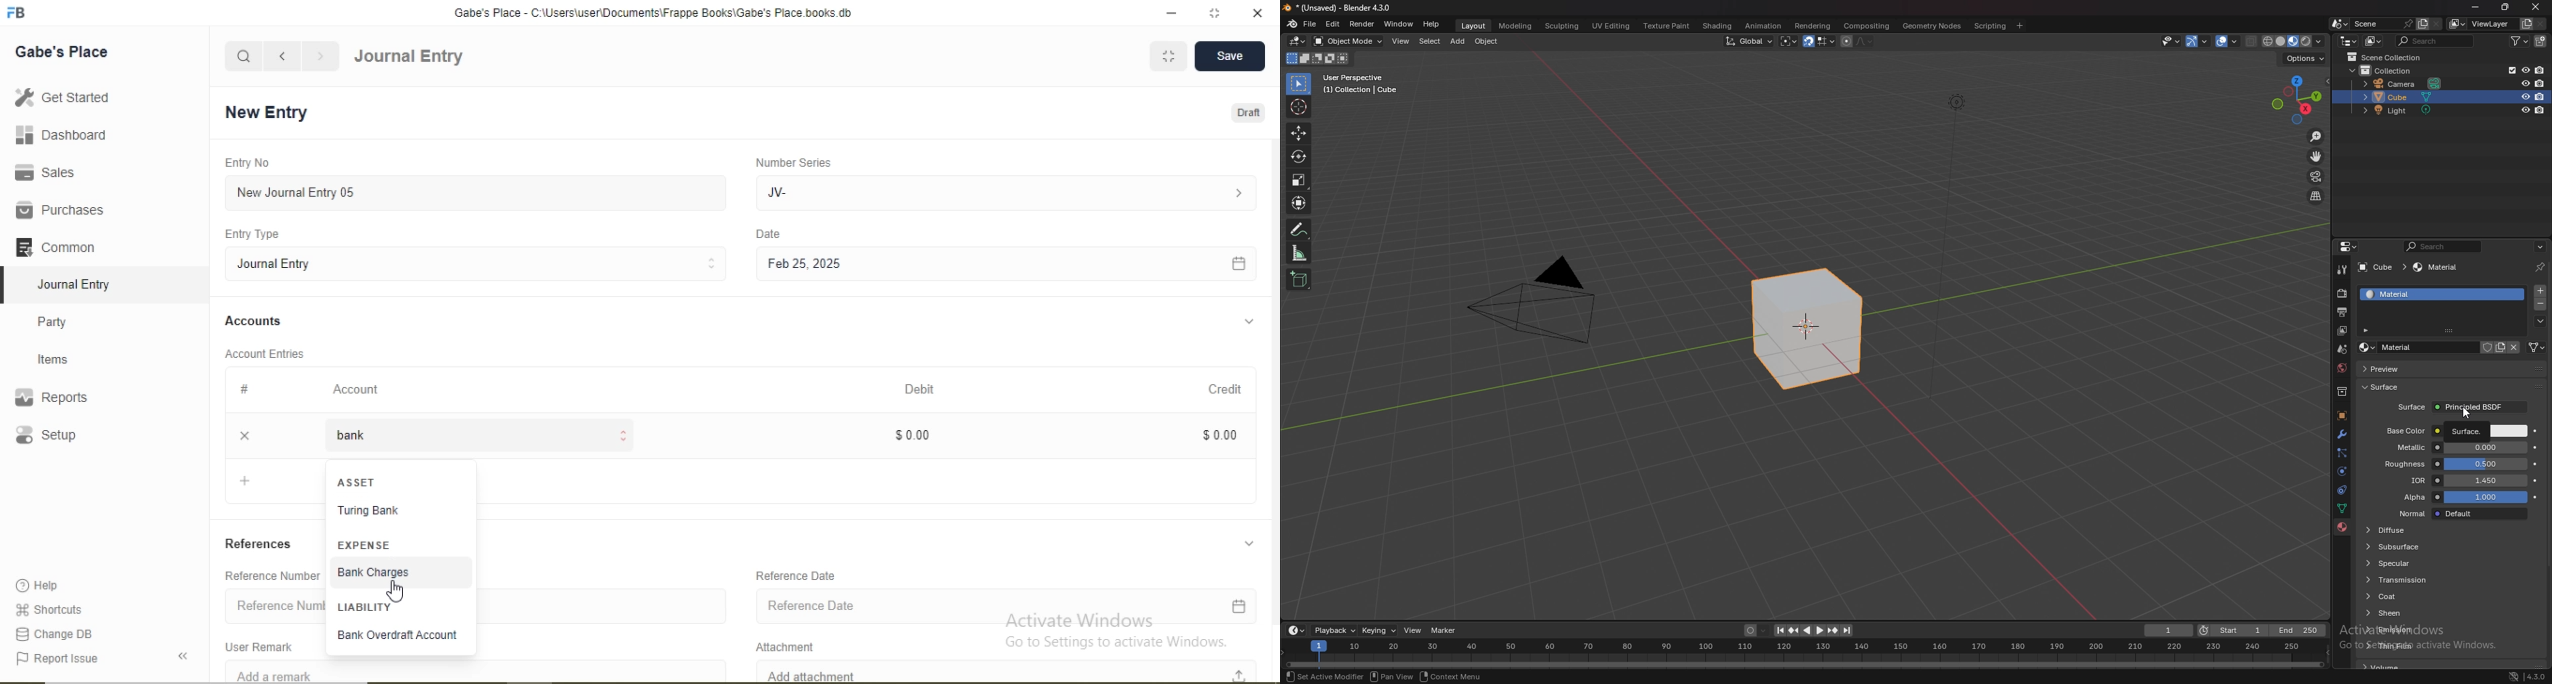 The width and height of the screenshot is (2576, 700). I want to click on volume, so click(2384, 667).